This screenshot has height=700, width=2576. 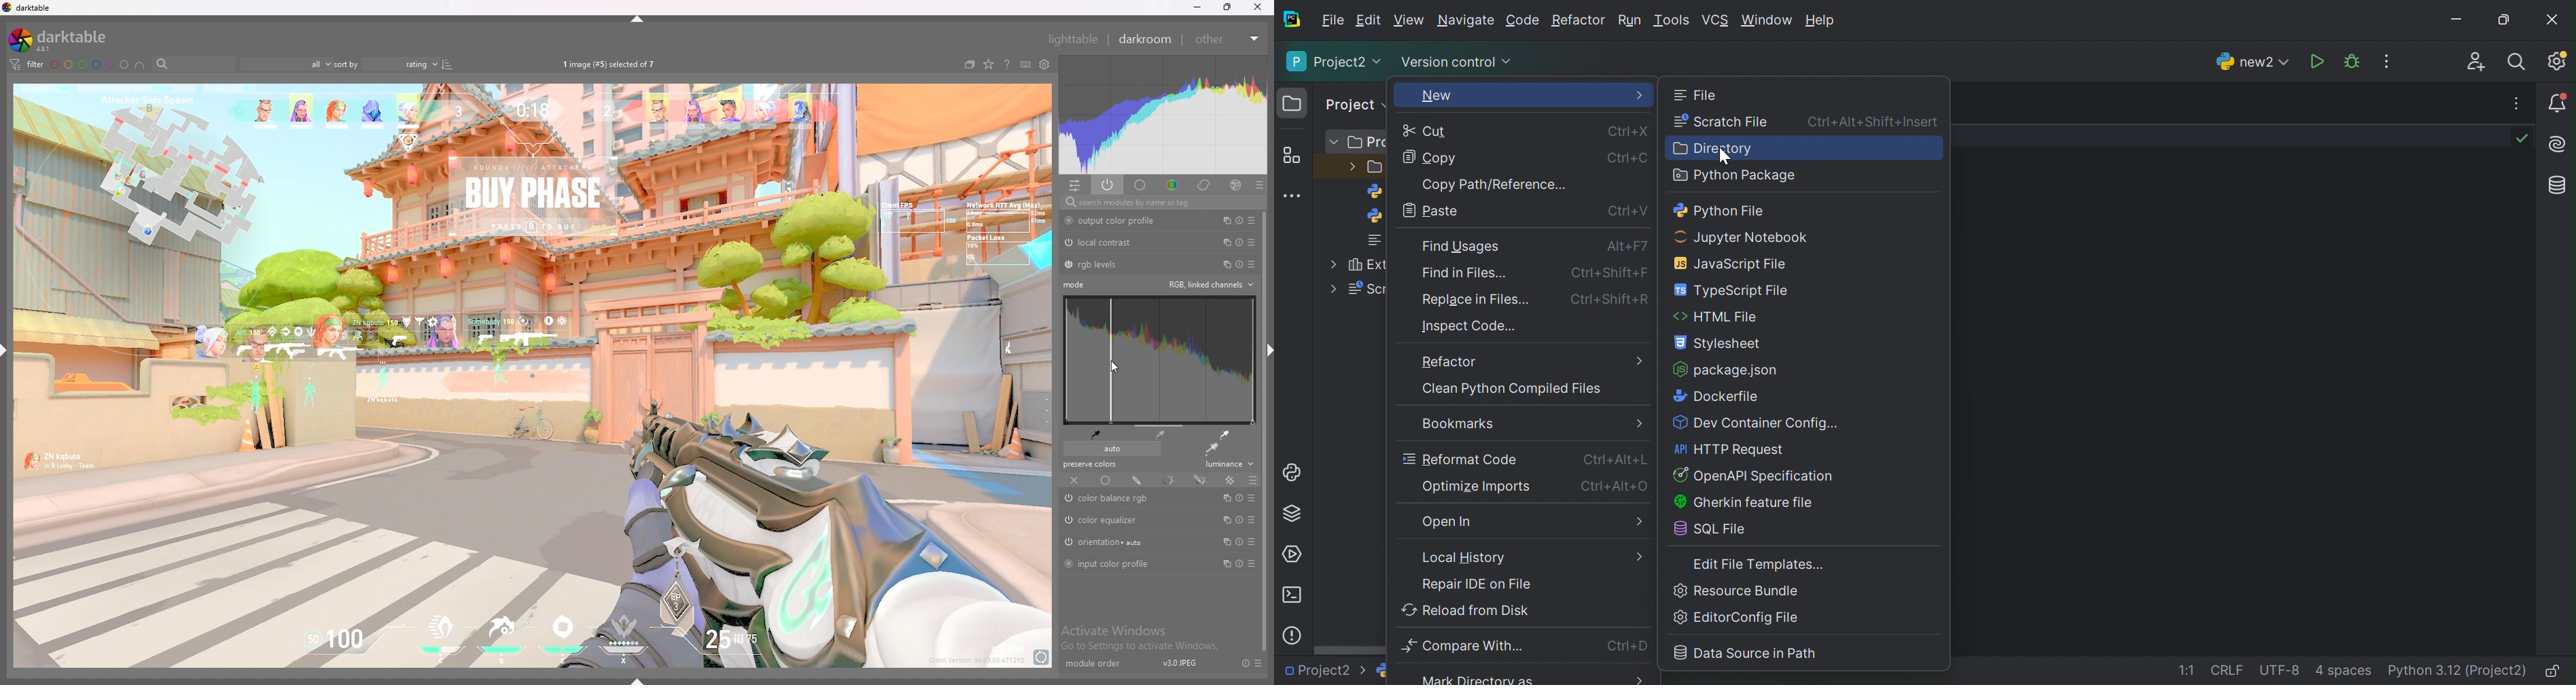 What do you see at coordinates (1068, 520) in the screenshot?
I see `switched on` at bounding box center [1068, 520].